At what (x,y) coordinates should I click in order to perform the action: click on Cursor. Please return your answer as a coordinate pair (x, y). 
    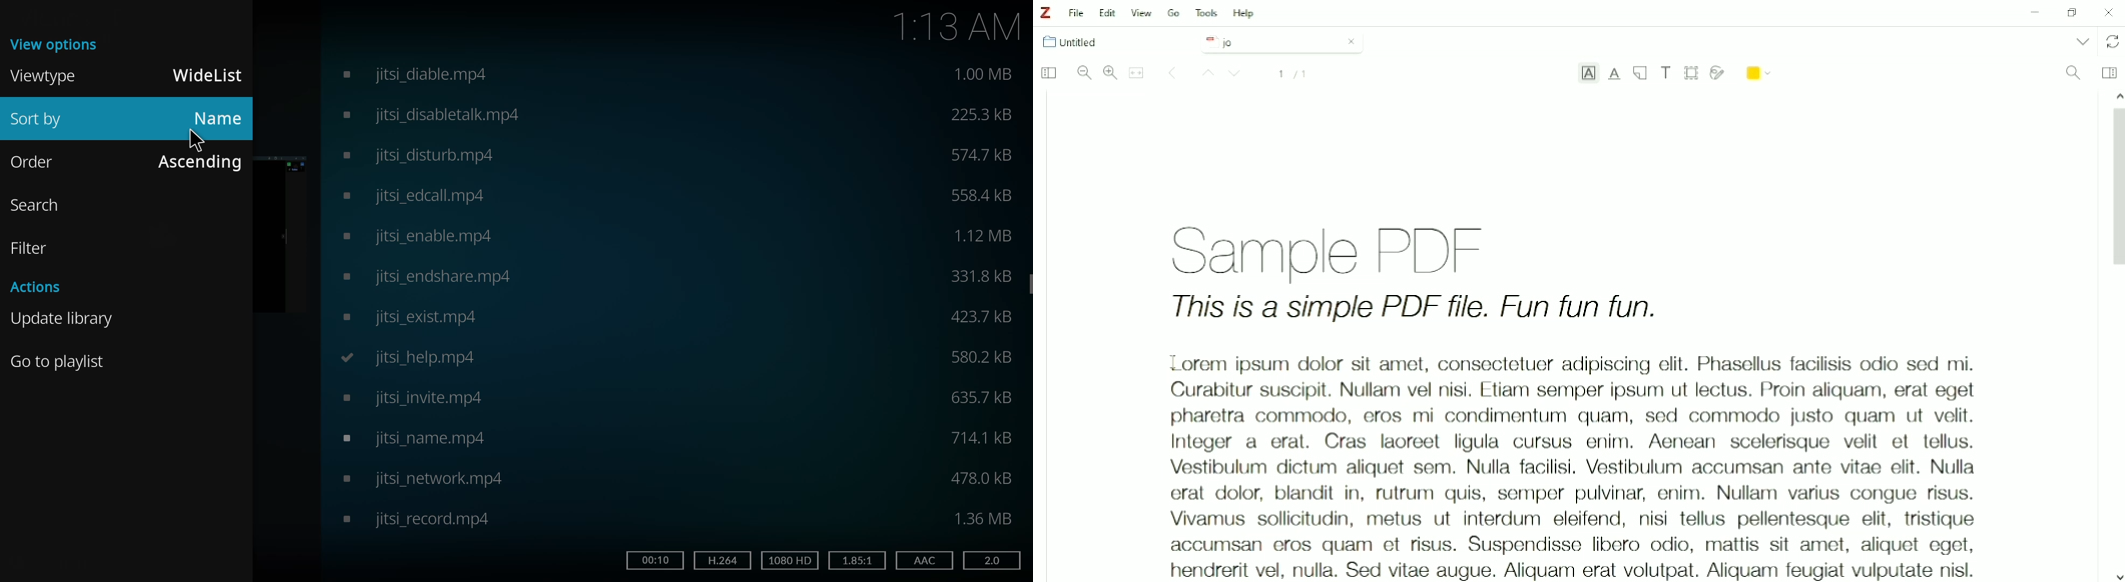
    Looking at the image, I should click on (1172, 361).